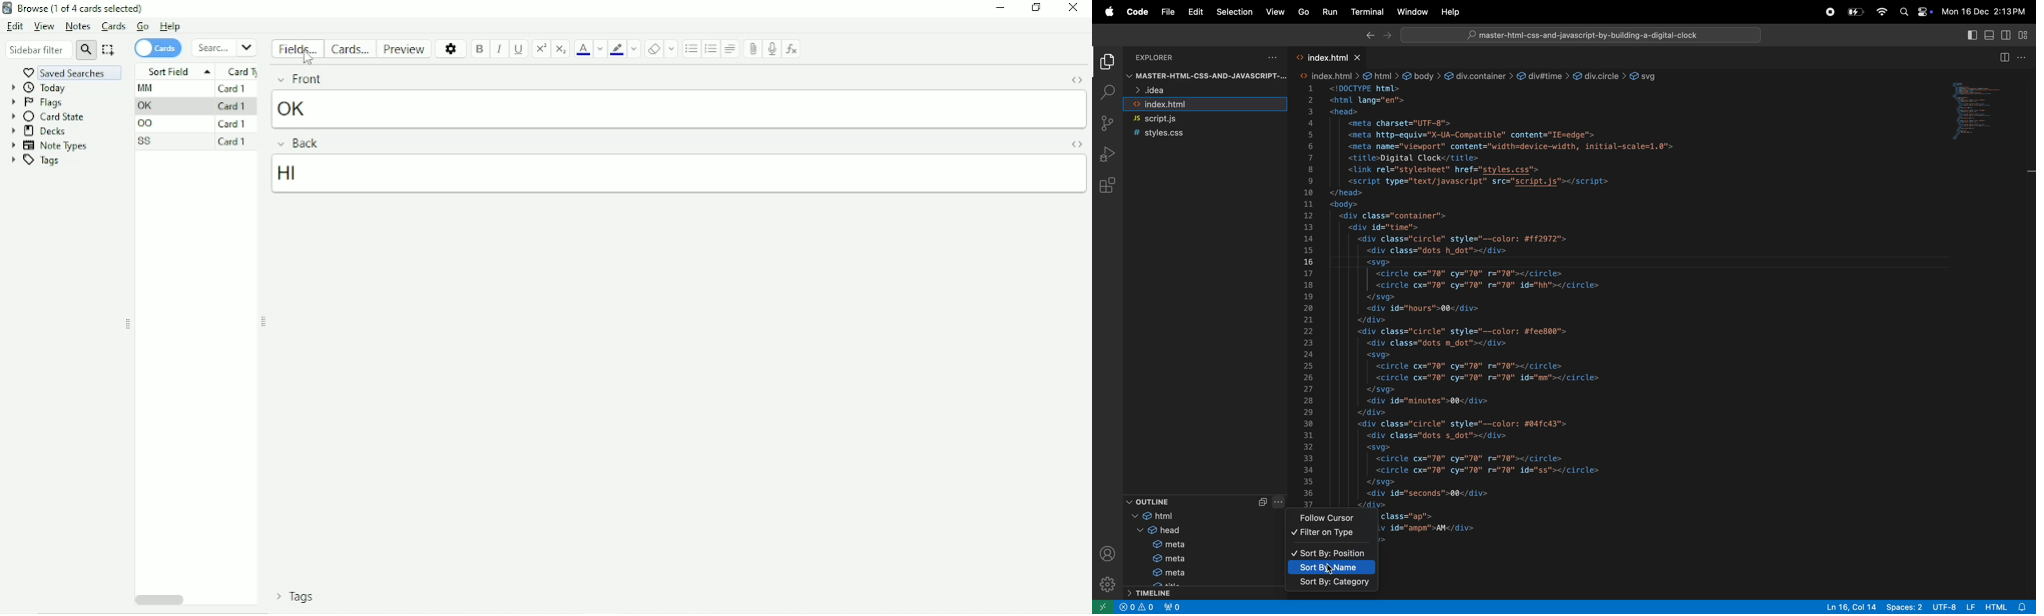 Image resolution: width=2044 pixels, height=616 pixels. Describe the element at coordinates (232, 106) in the screenshot. I see `Card 1` at that location.